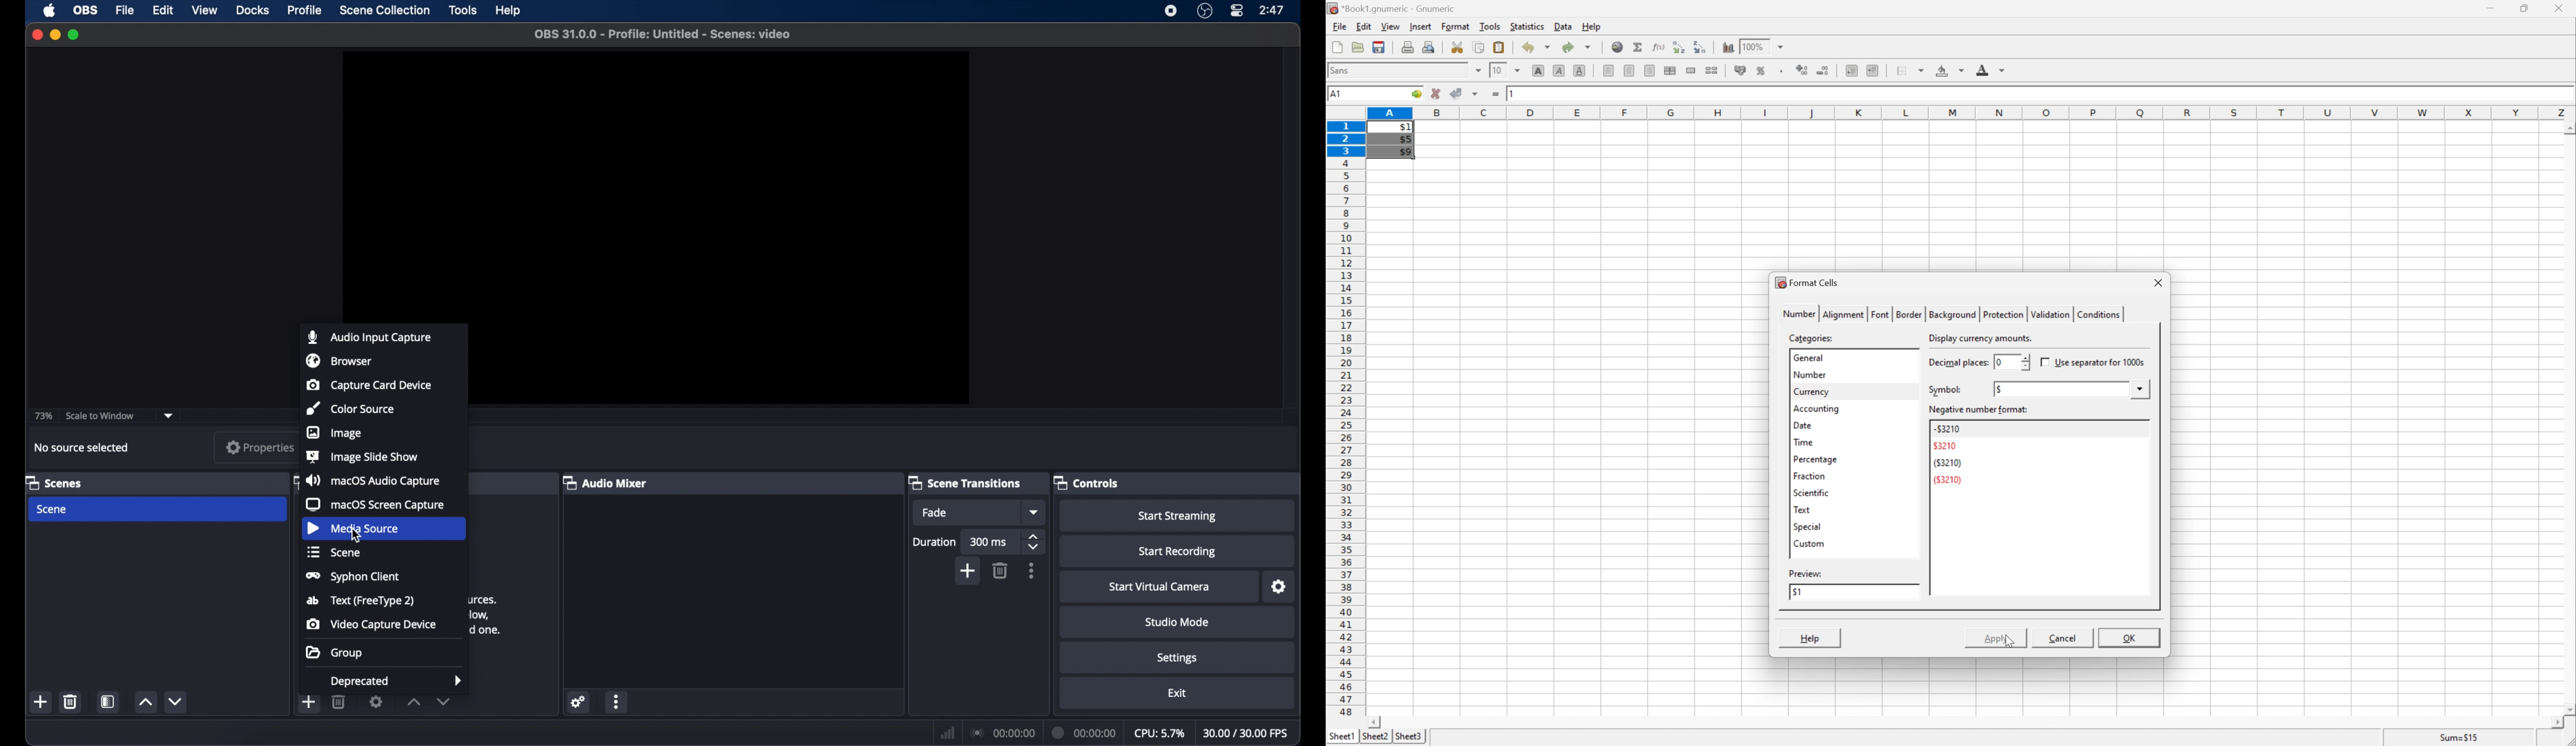 The image size is (2576, 756). I want to click on syphon client, so click(353, 577).